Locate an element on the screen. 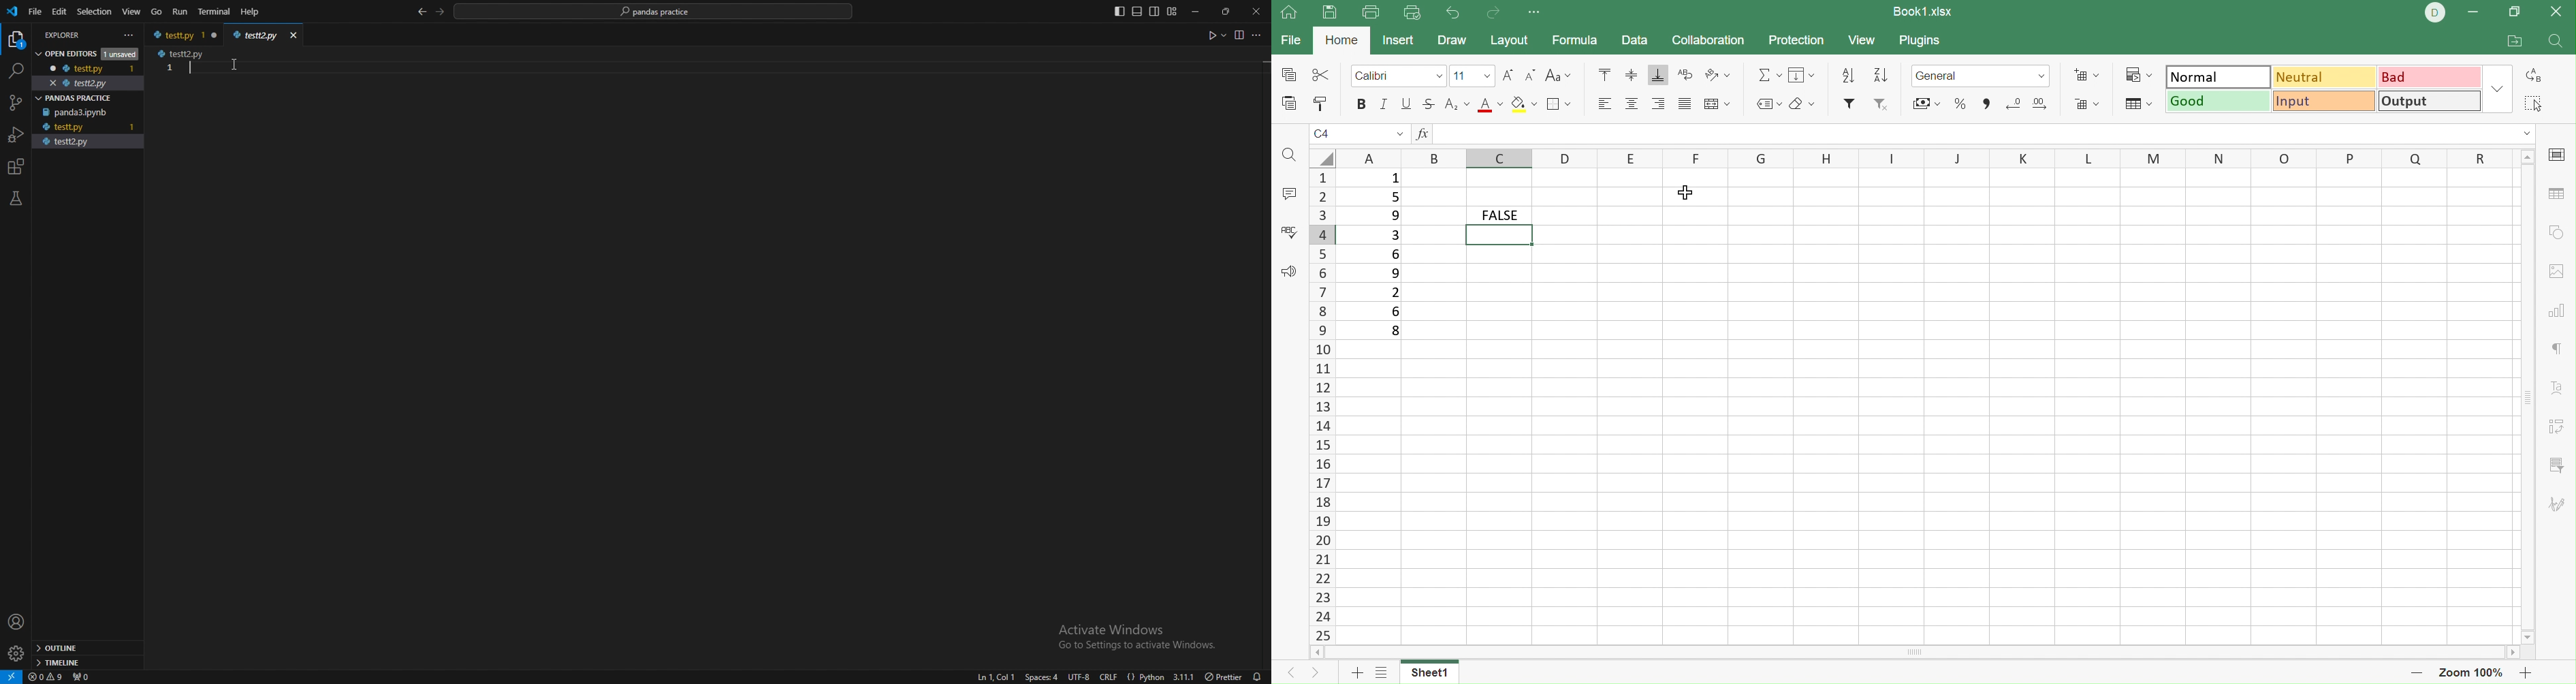 This screenshot has height=700, width=2576. Drop down is located at coordinates (2528, 134).